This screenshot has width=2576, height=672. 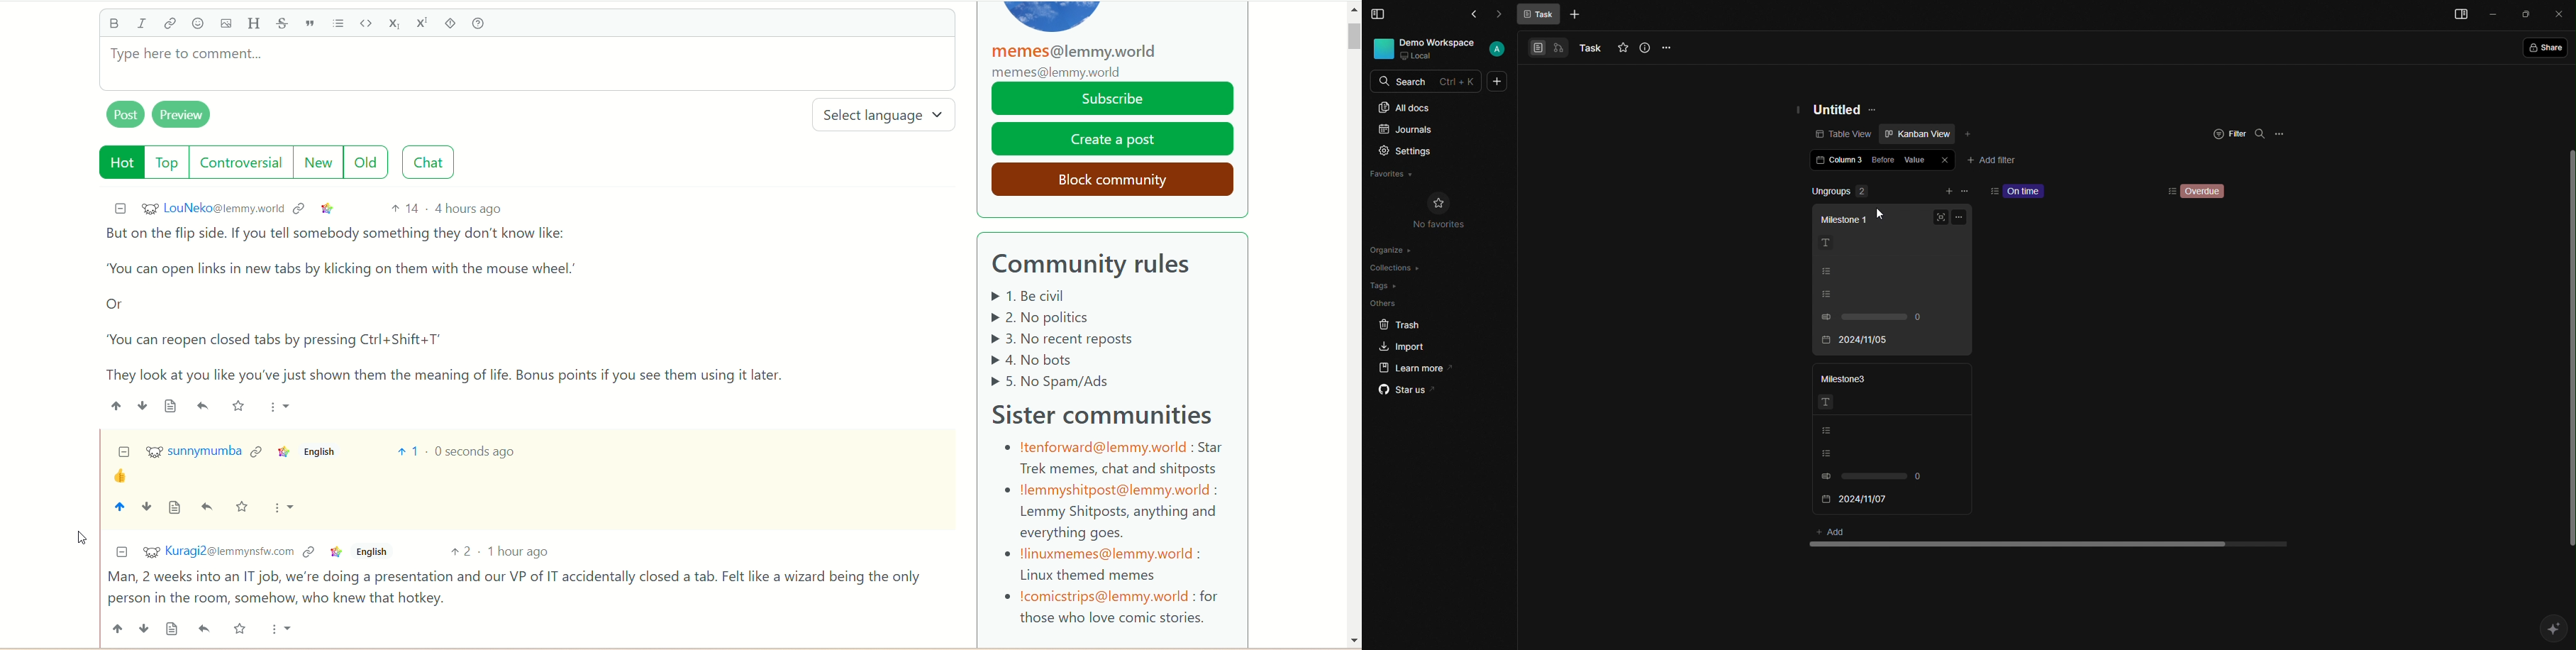 What do you see at coordinates (1478, 13) in the screenshot?
I see `Back` at bounding box center [1478, 13].